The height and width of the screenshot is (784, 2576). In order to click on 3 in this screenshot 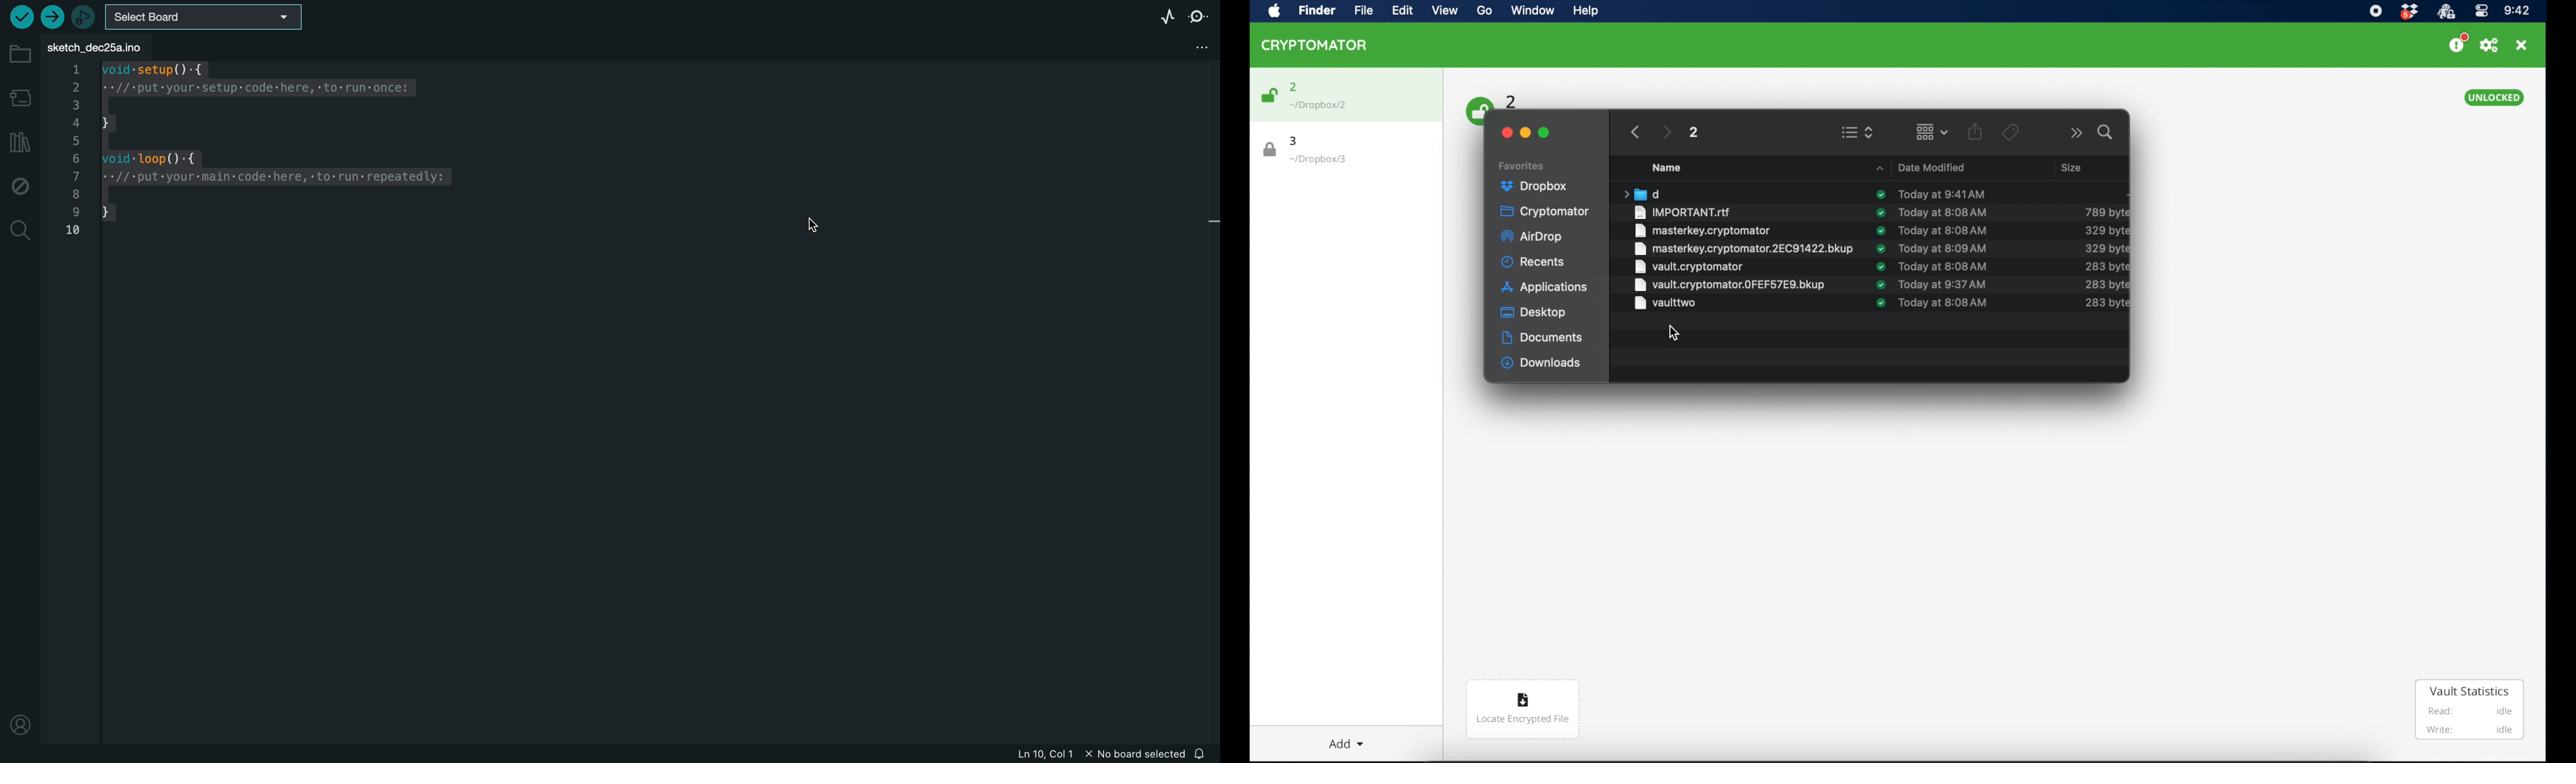, I will do `click(1294, 141)`.